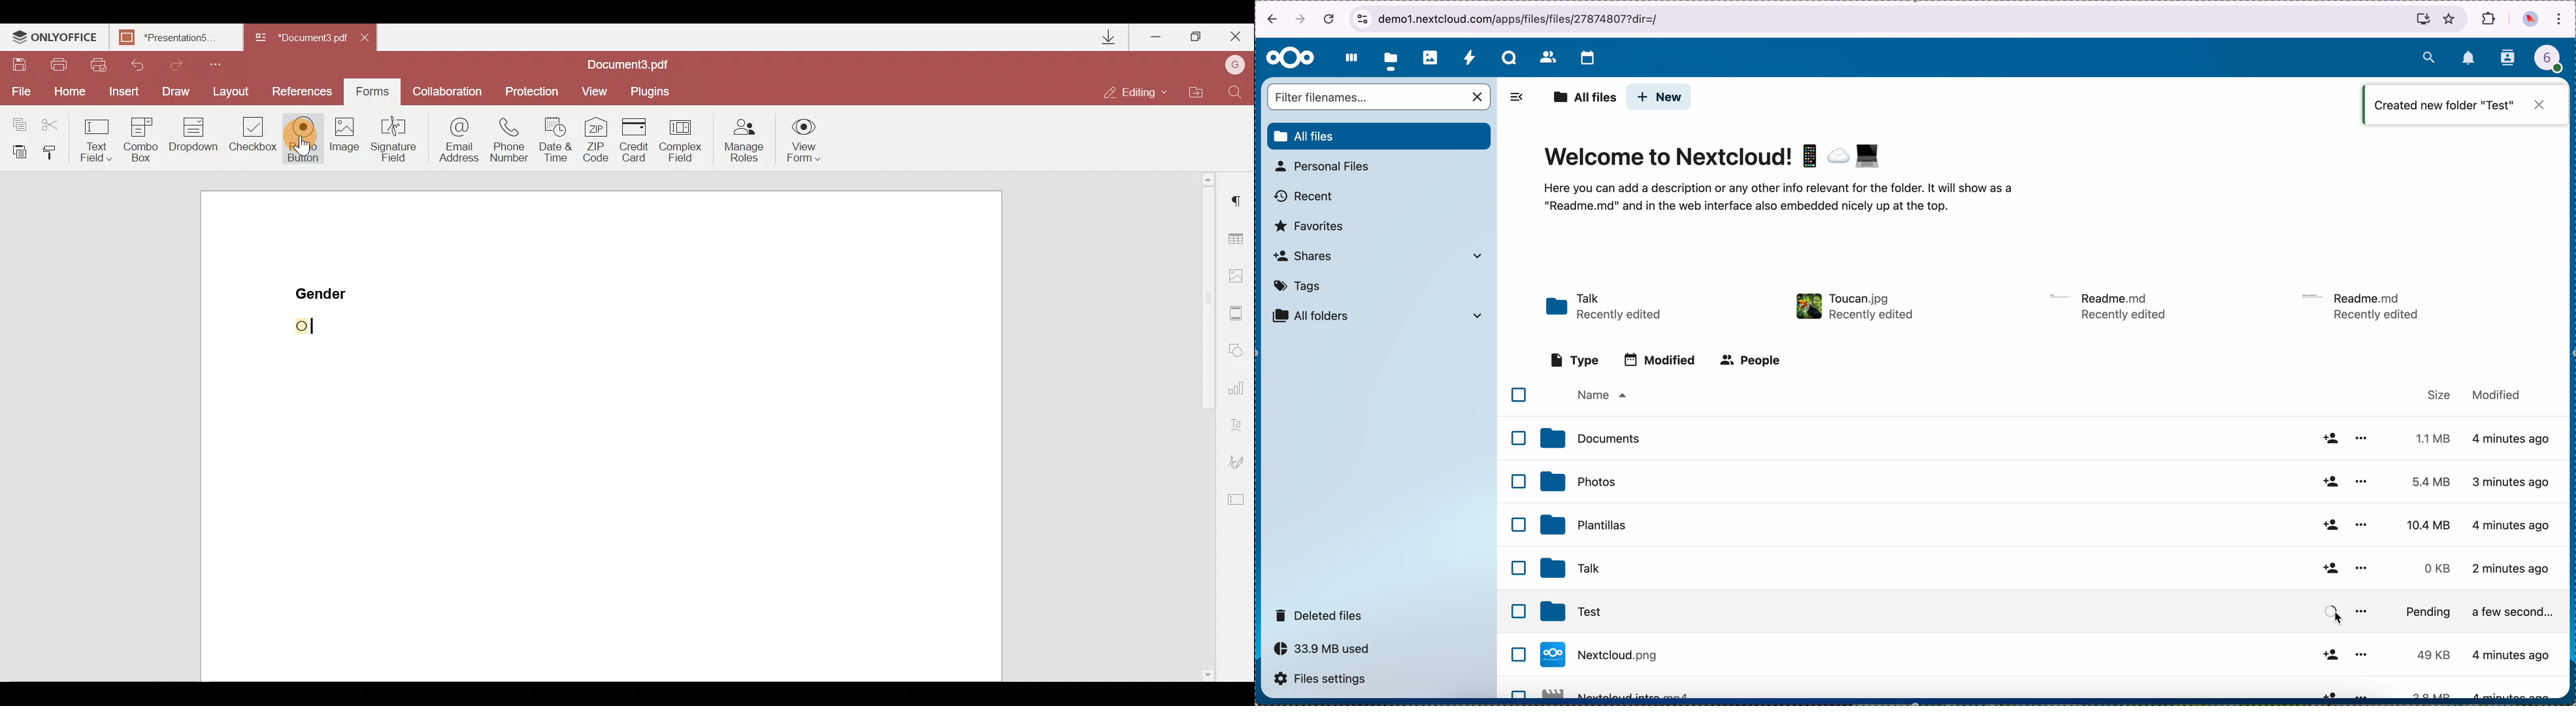  What do you see at coordinates (1197, 35) in the screenshot?
I see `Maximize` at bounding box center [1197, 35].